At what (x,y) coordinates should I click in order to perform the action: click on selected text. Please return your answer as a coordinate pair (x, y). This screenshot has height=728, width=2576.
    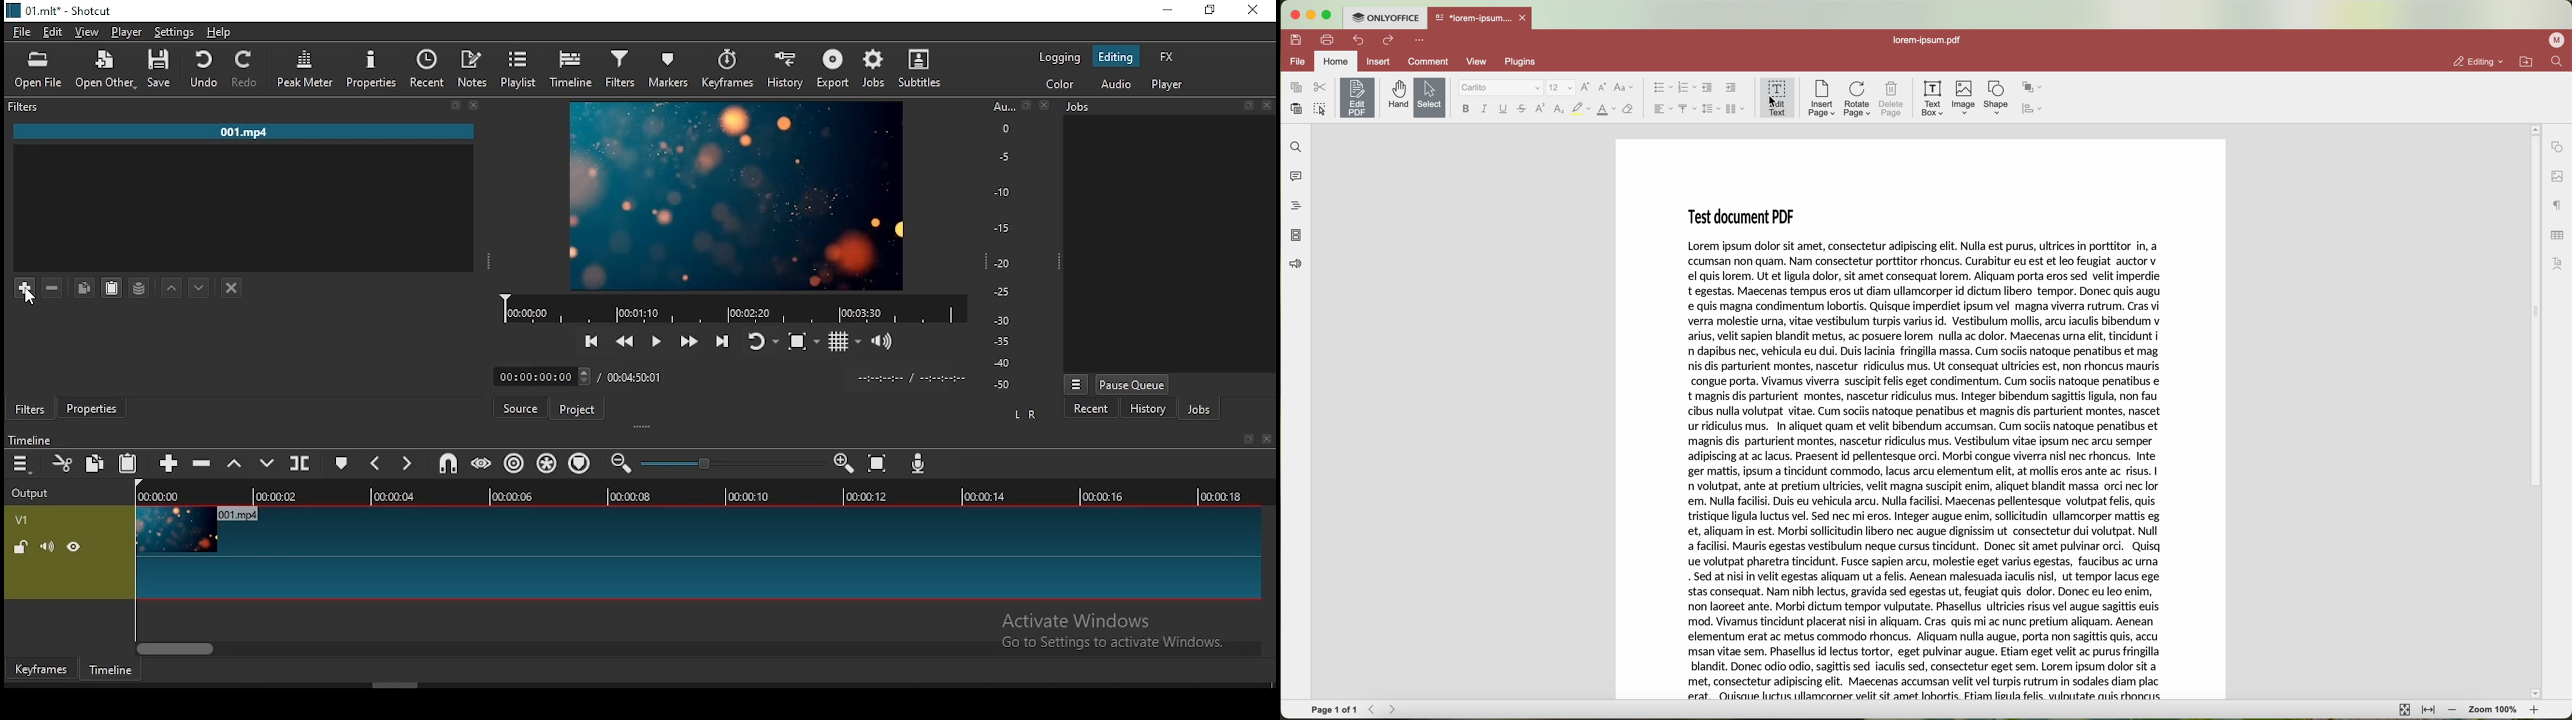
    Looking at the image, I should click on (1926, 468).